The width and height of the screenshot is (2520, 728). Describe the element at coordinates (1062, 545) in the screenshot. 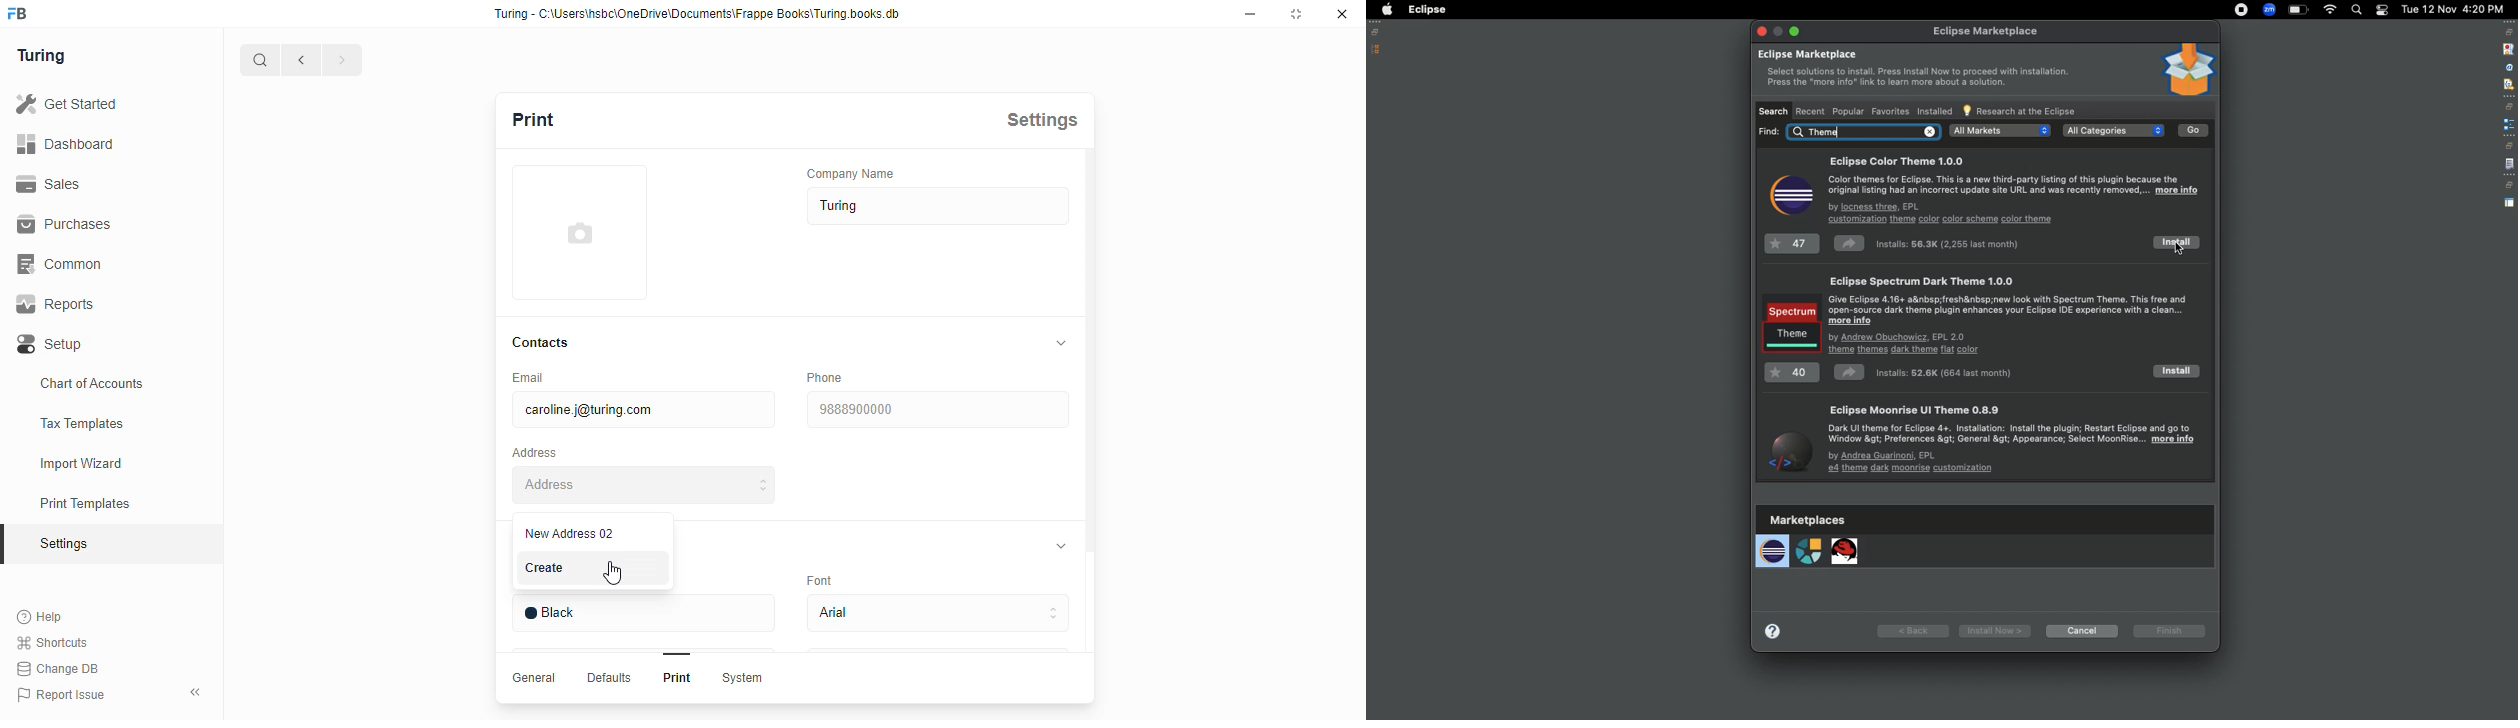

I see `toggle expand/collapse` at that location.